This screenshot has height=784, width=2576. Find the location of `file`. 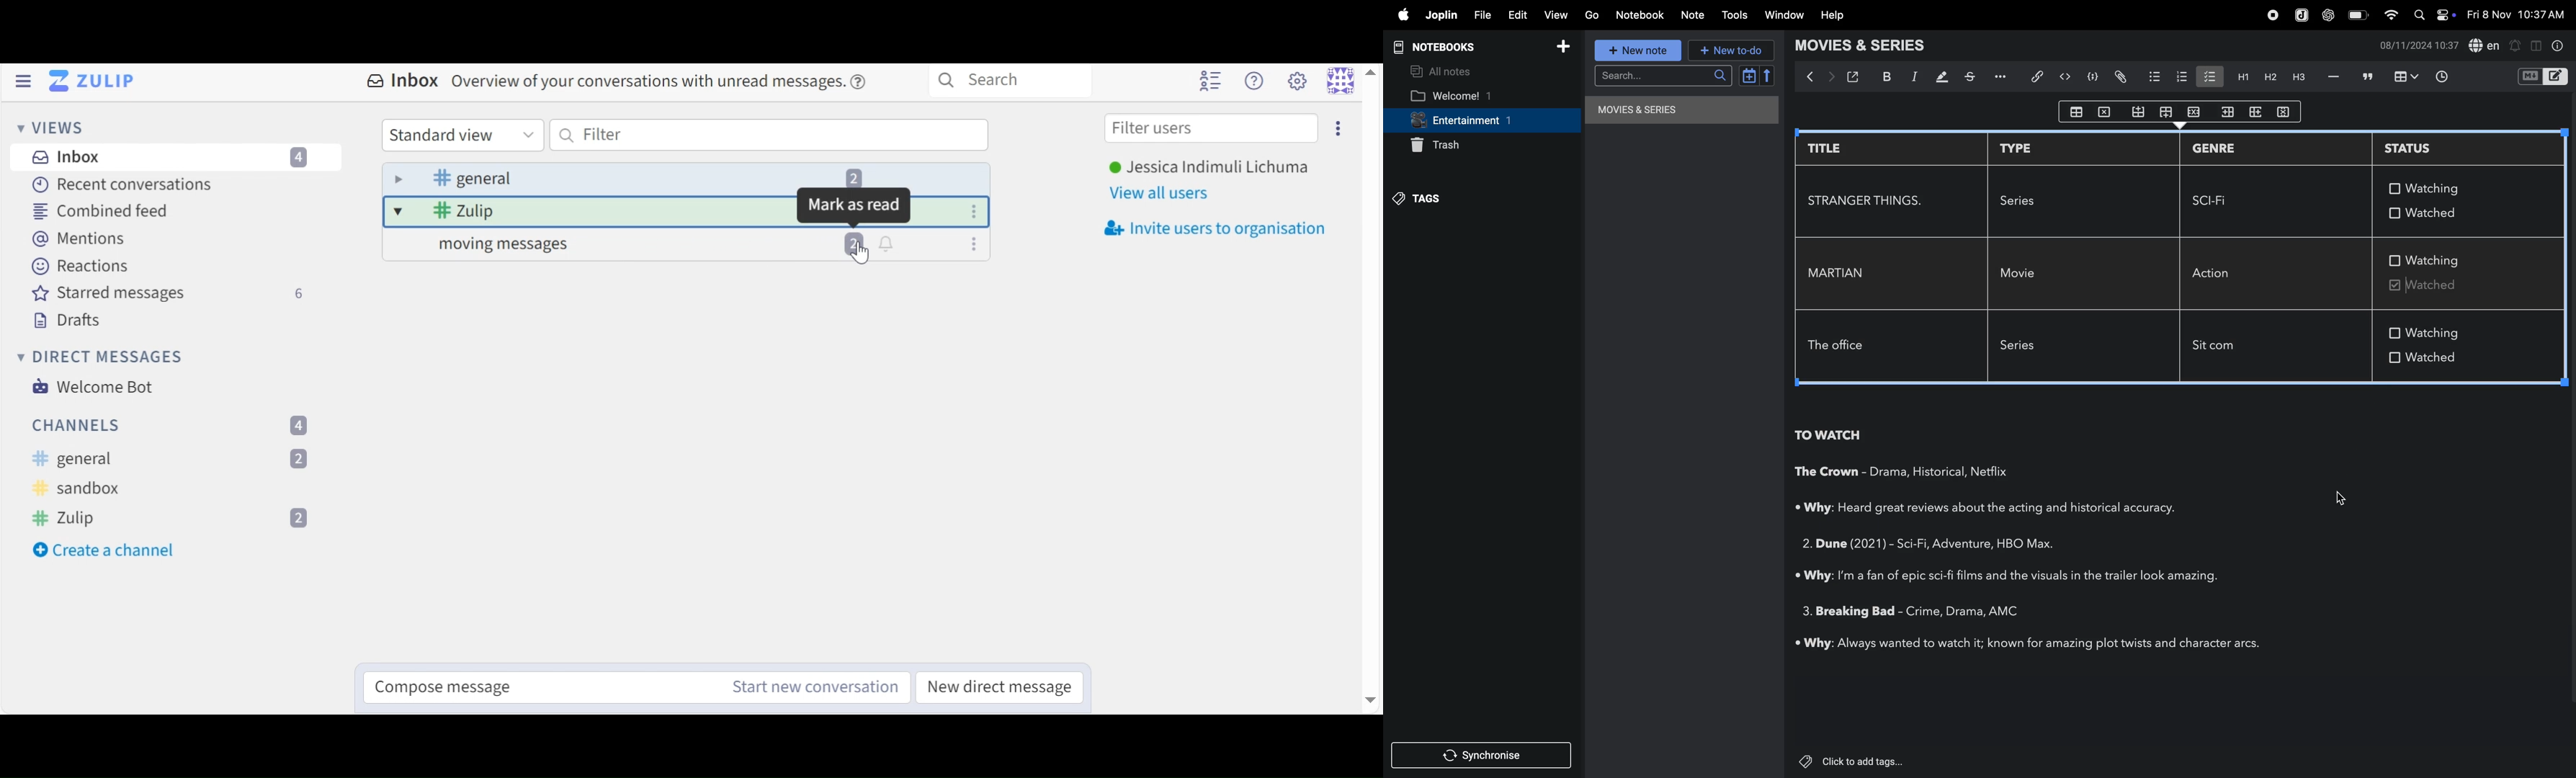

file is located at coordinates (1483, 14).